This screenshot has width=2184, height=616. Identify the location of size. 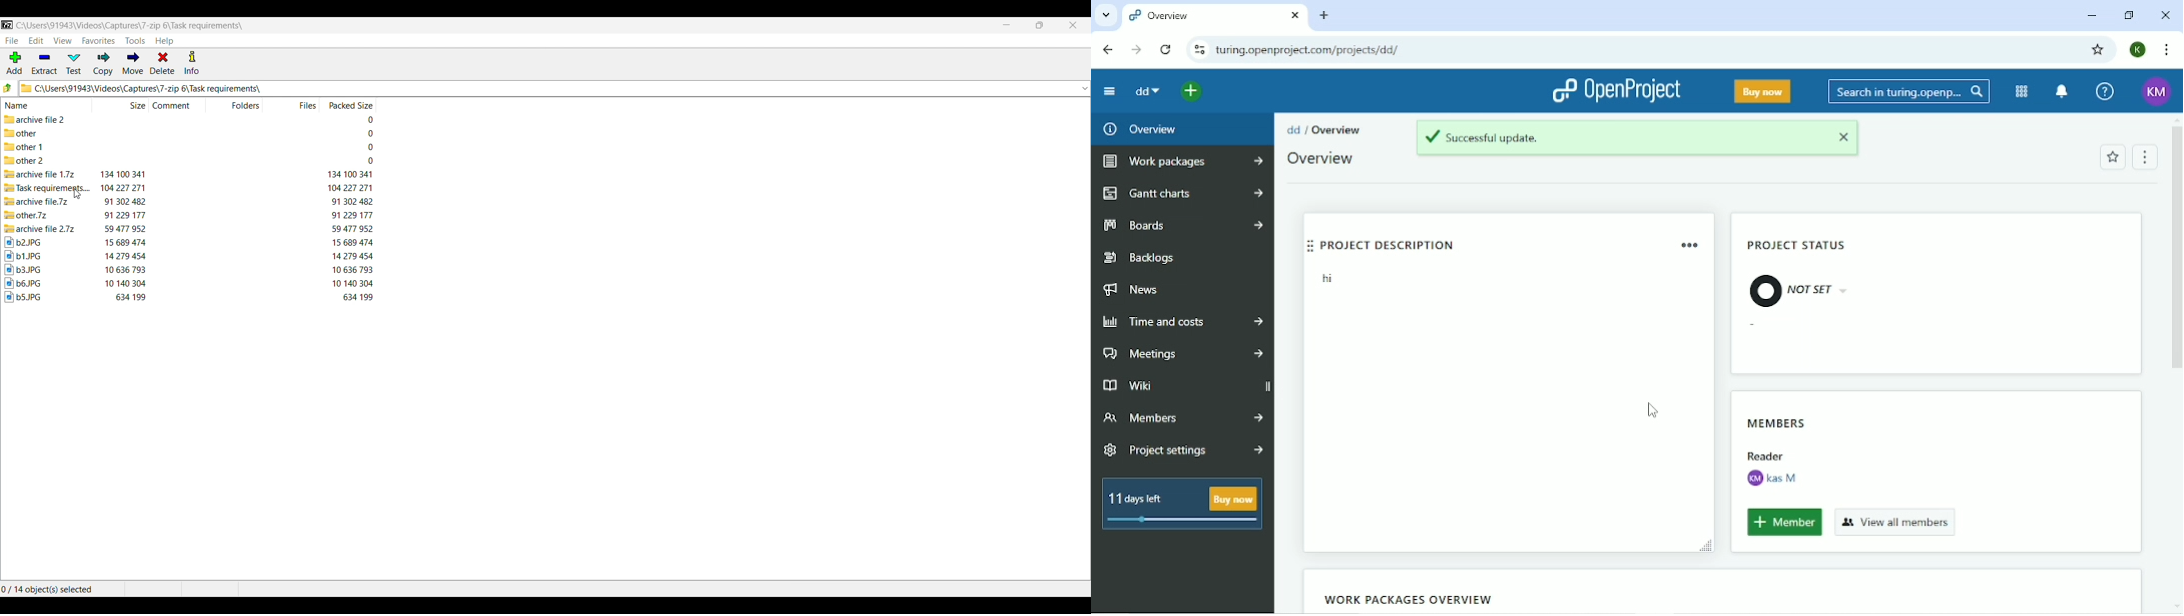
(126, 188).